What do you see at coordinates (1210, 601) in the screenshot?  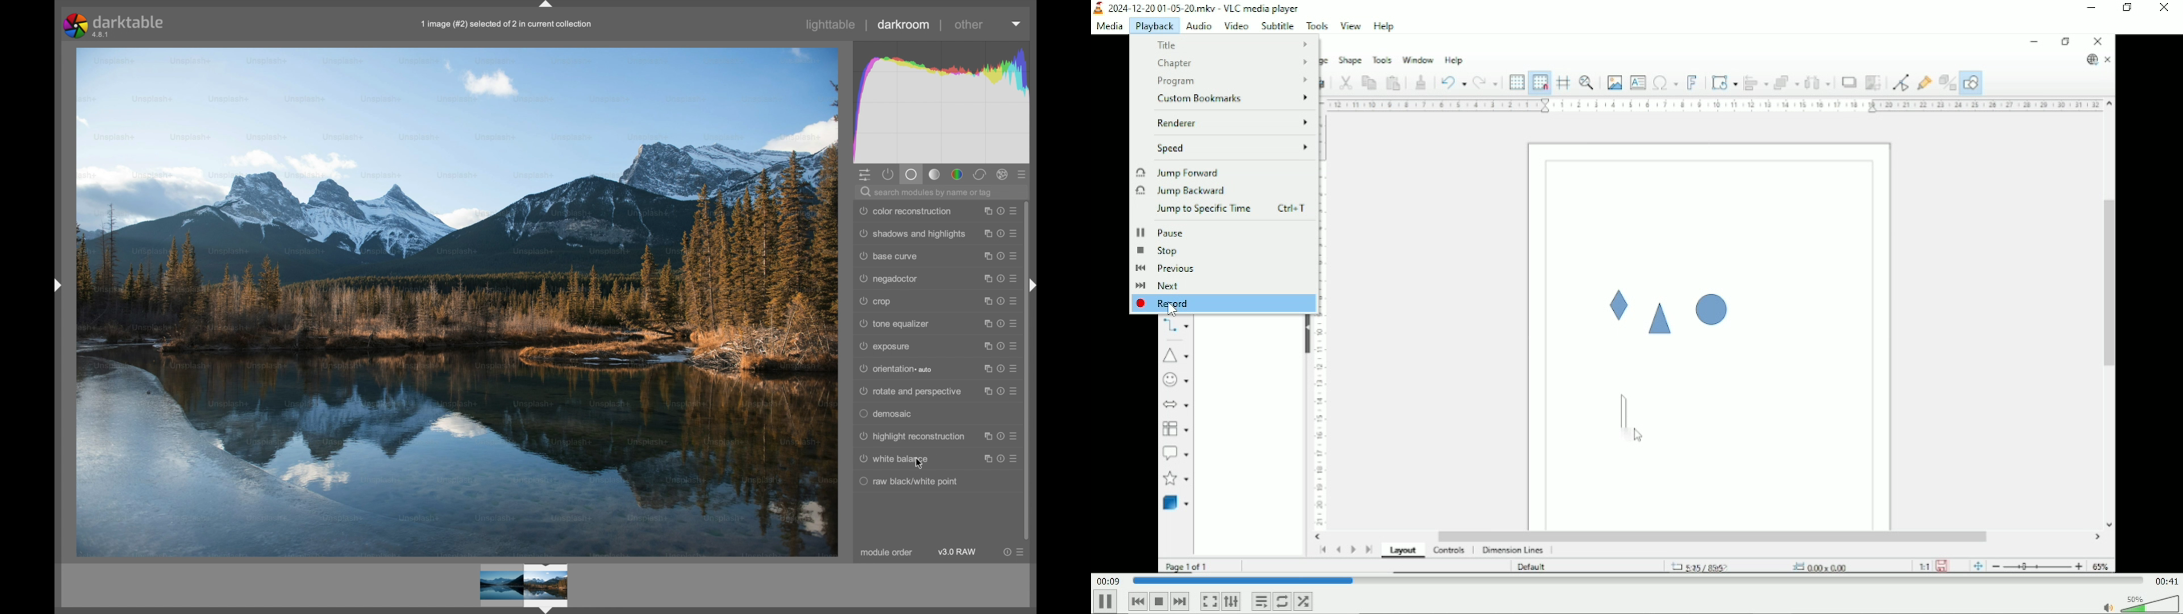 I see `Toggle video in fullscreen` at bounding box center [1210, 601].